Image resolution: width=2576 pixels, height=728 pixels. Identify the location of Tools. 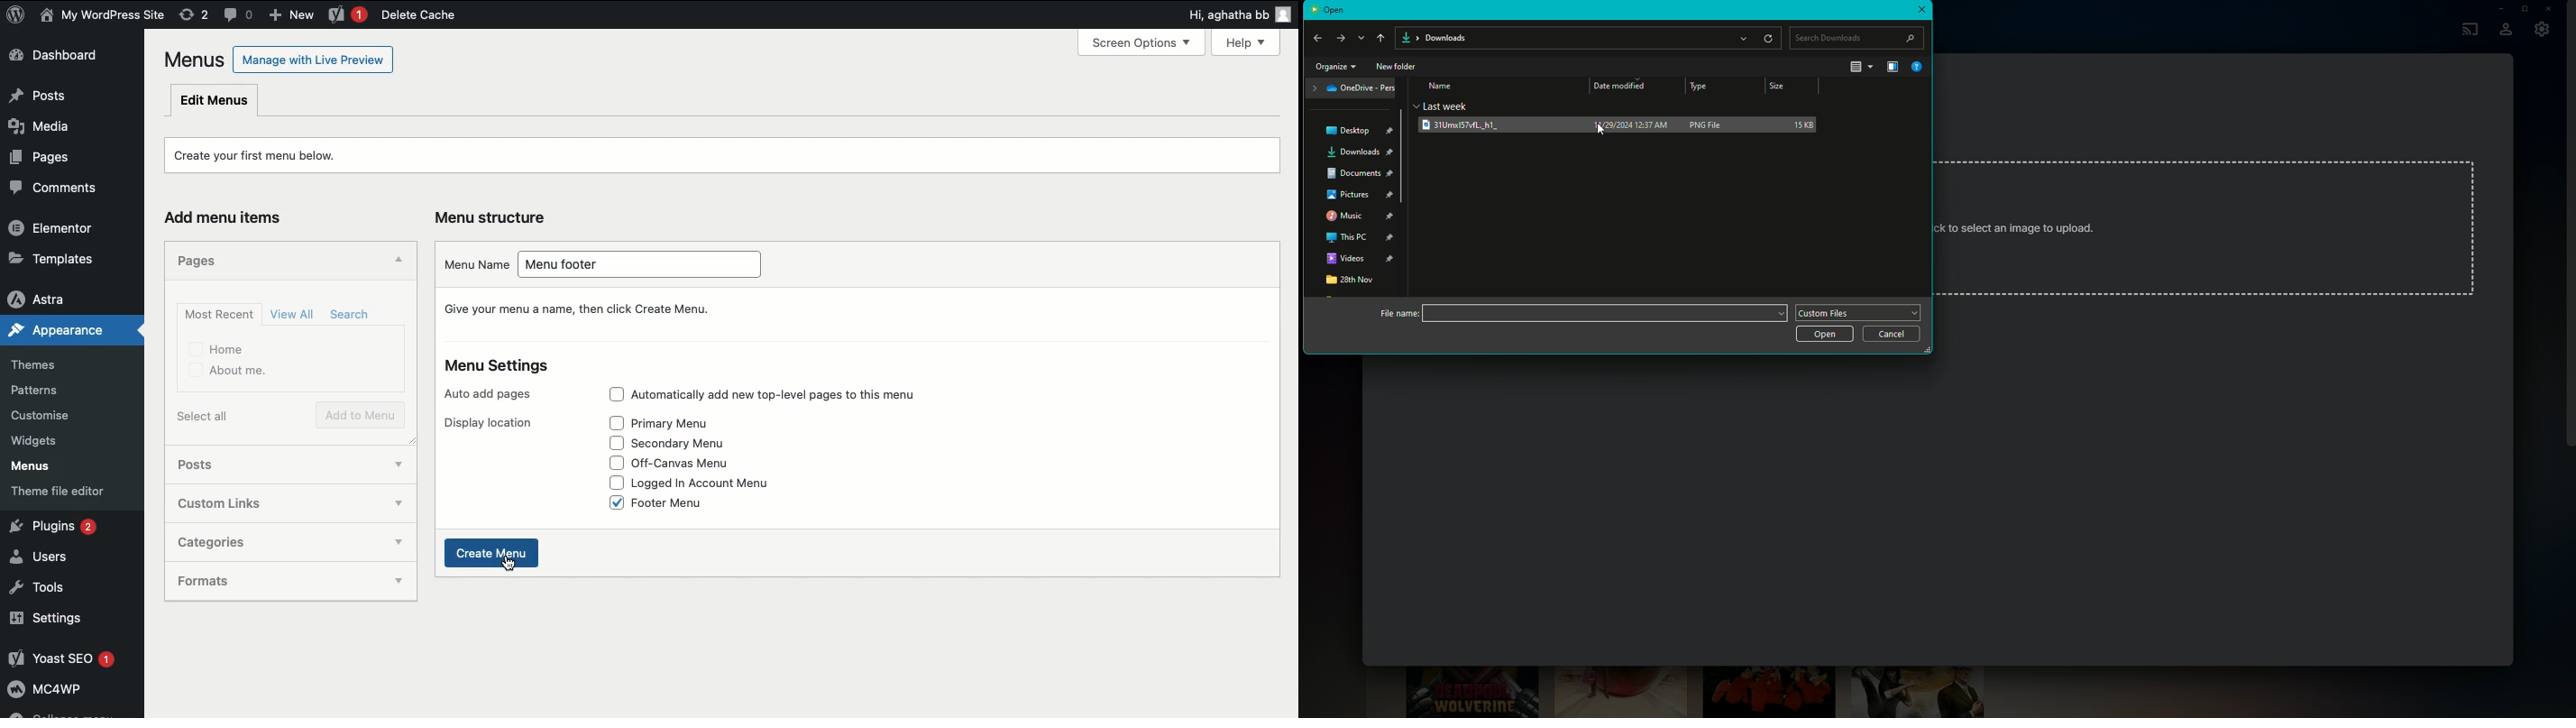
(45, 588).